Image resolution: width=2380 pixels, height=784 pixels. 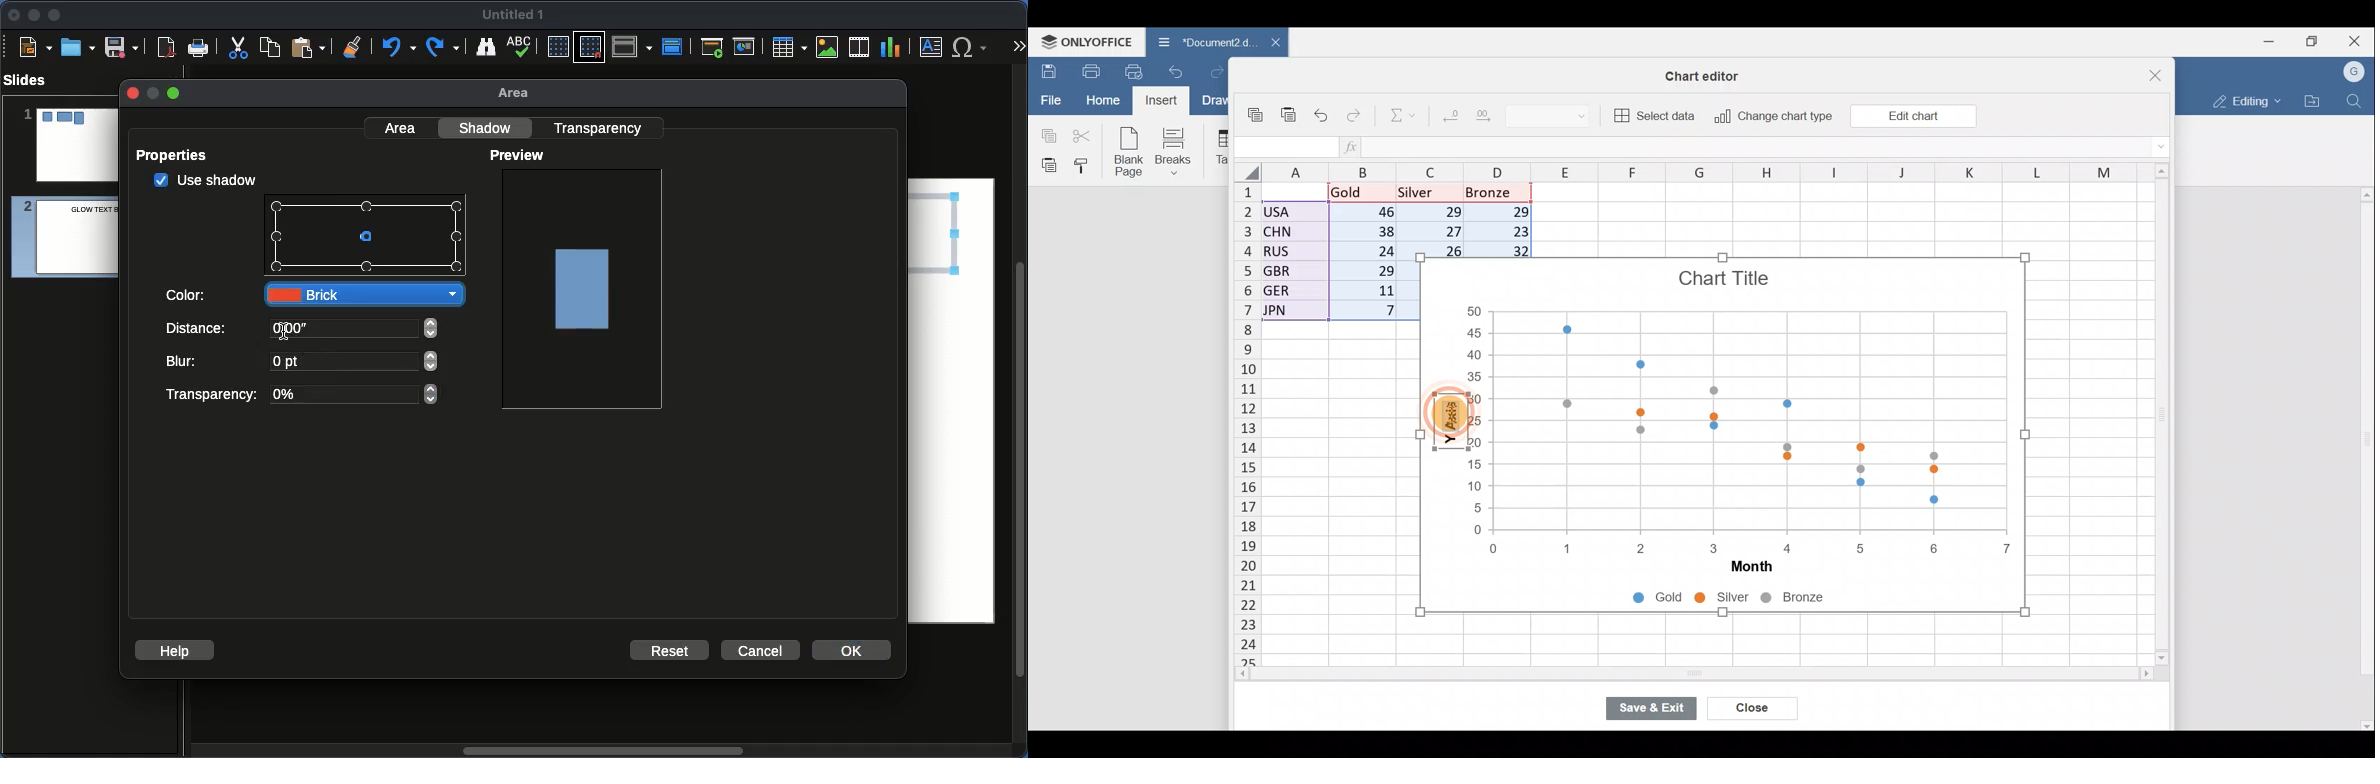 I want to click on Print, so click(x=199, y=49).